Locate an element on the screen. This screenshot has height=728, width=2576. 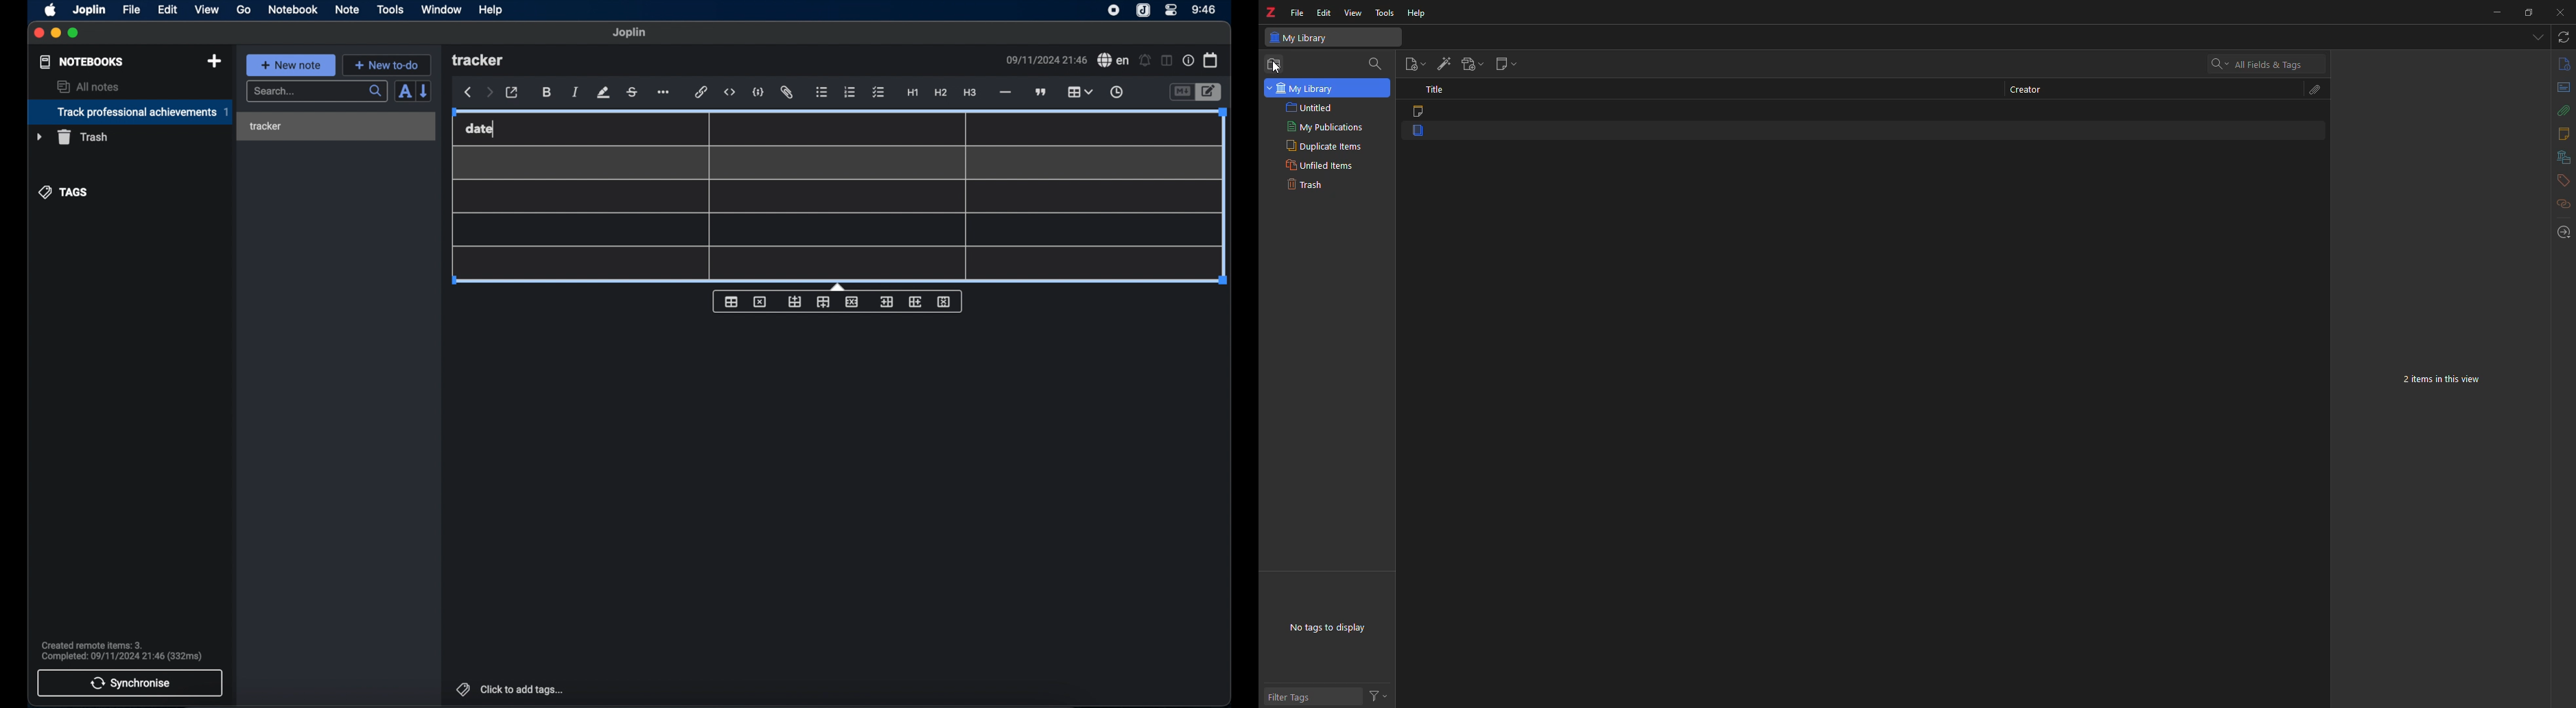
insert row after is located at coordinates (824, 302).